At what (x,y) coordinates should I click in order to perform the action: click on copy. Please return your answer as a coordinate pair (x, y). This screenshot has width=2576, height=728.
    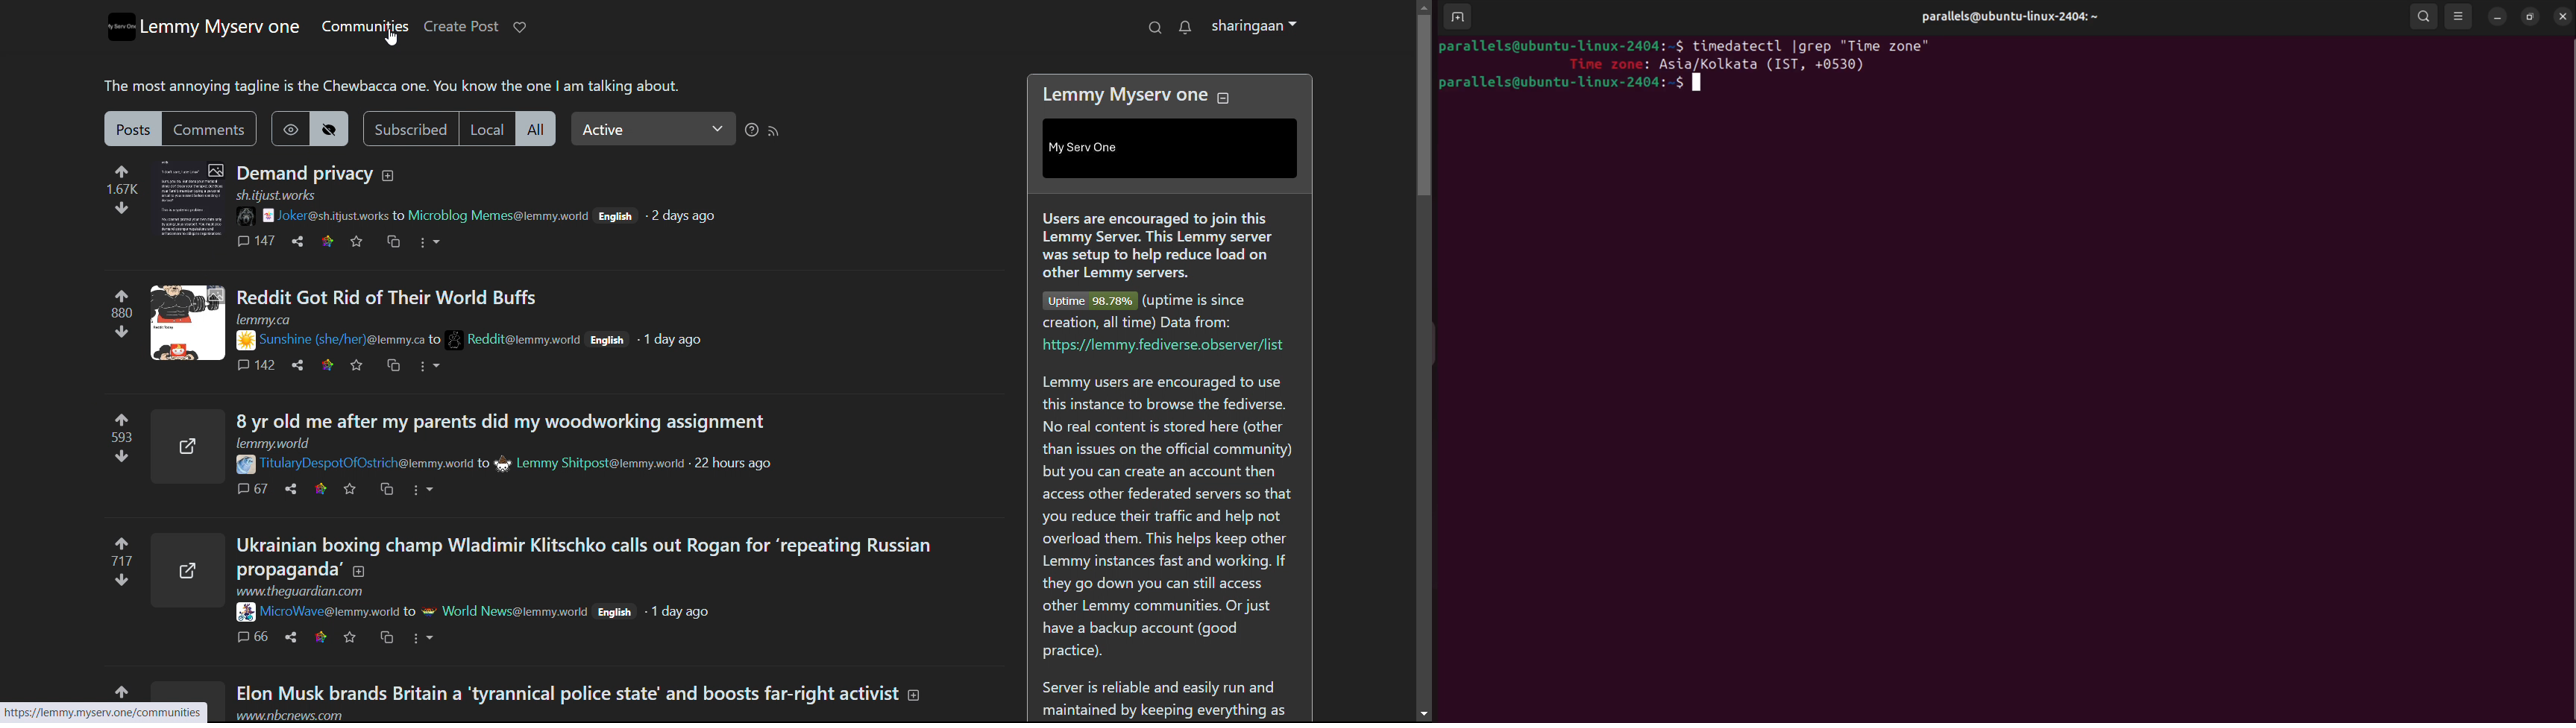
    Looking at the image, I should click on (389, 637).